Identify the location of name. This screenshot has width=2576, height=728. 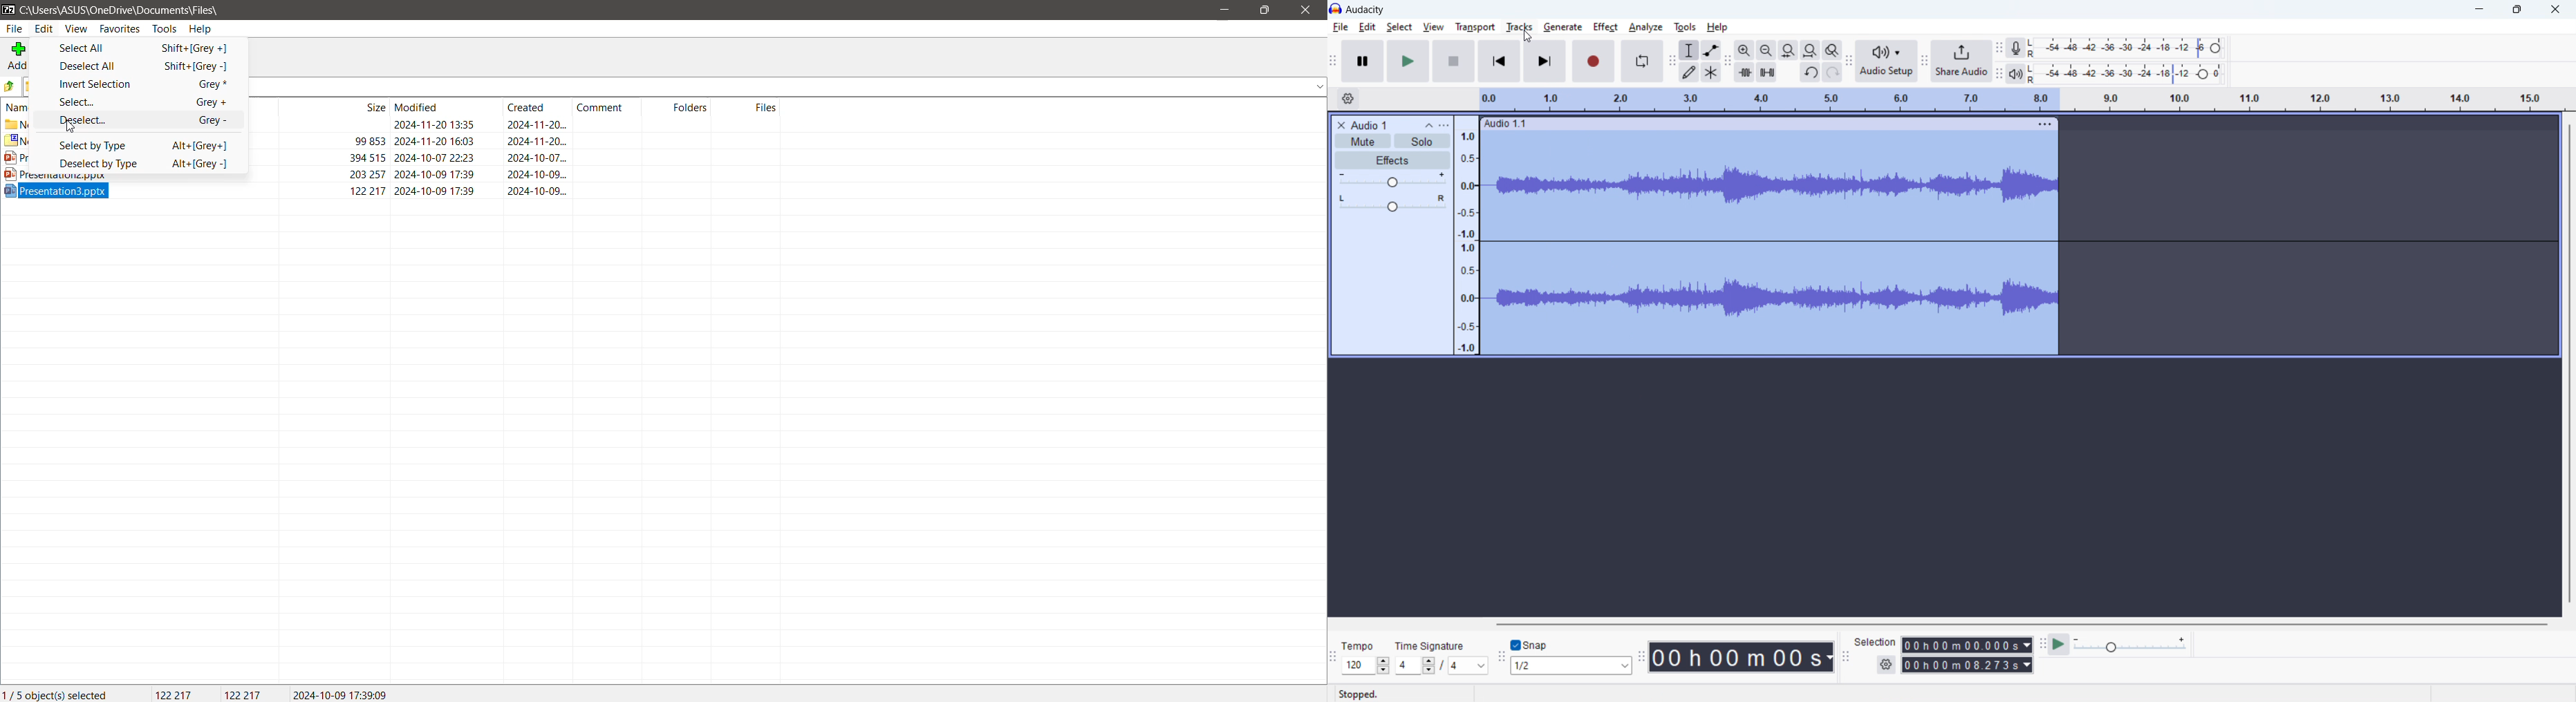
(20, 108).